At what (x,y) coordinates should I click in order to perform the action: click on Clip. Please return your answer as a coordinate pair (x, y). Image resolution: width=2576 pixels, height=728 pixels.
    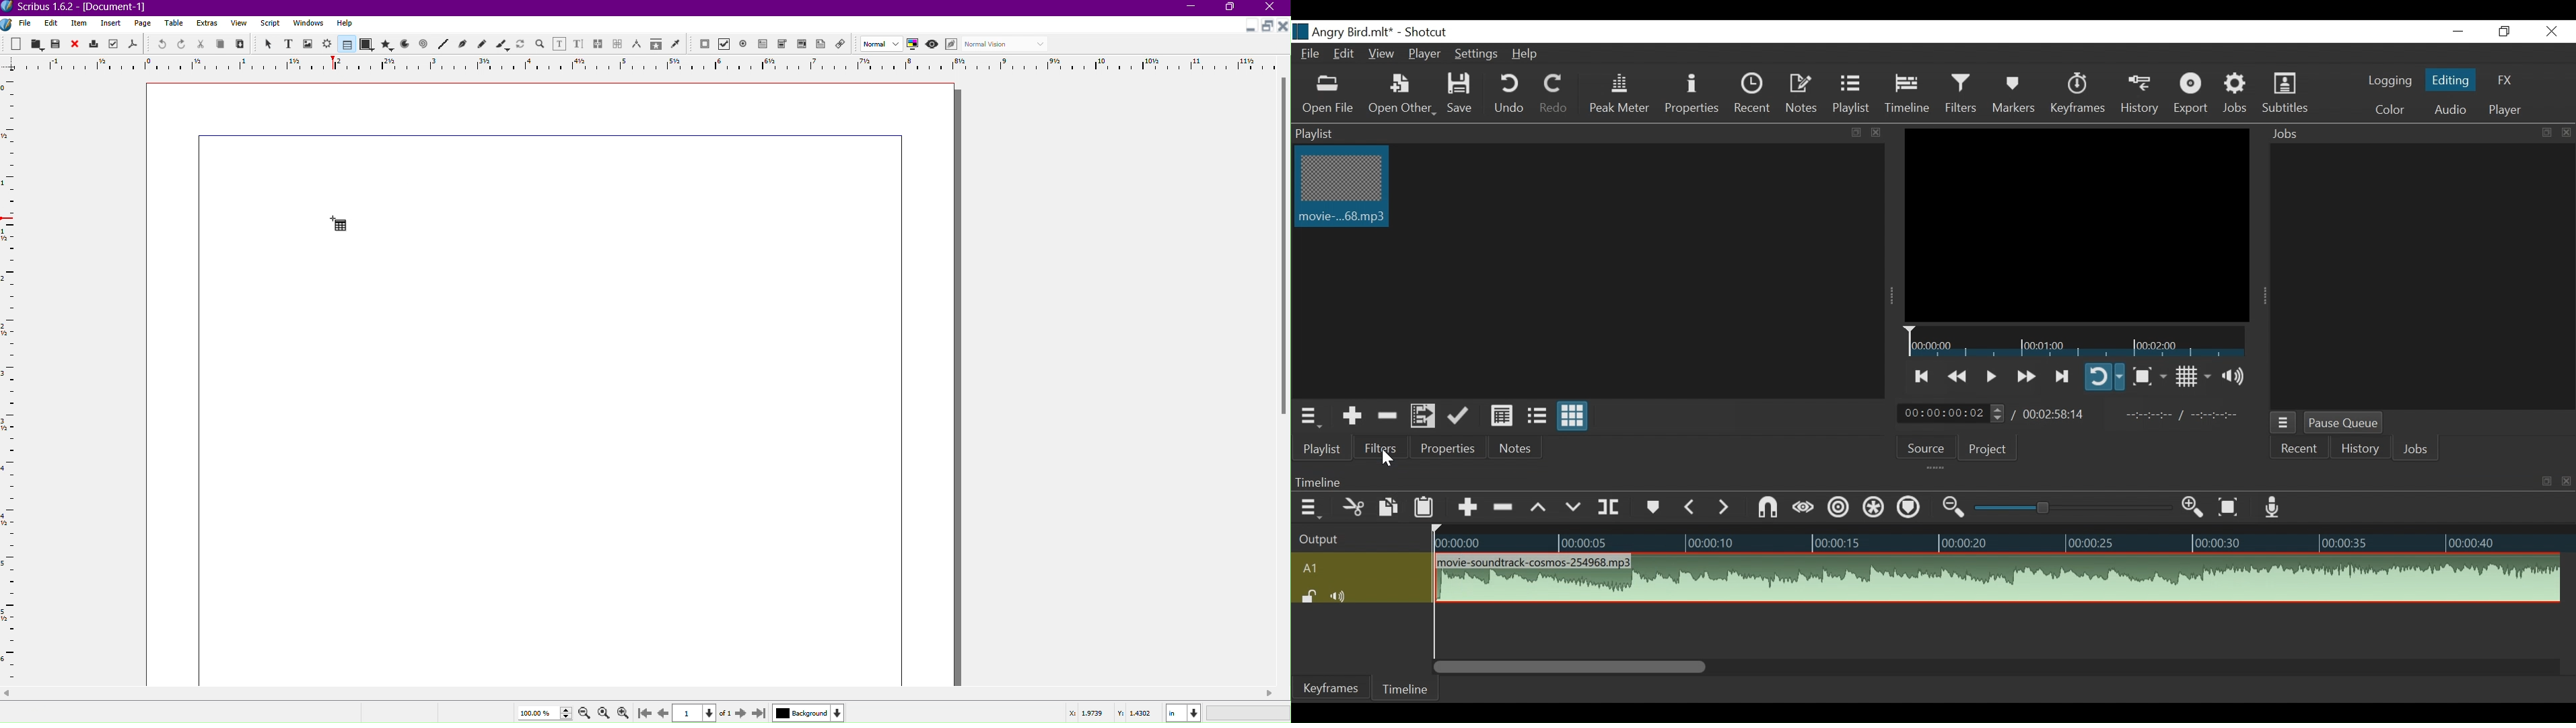
    Looking at the image, I should click on (1342, 191).